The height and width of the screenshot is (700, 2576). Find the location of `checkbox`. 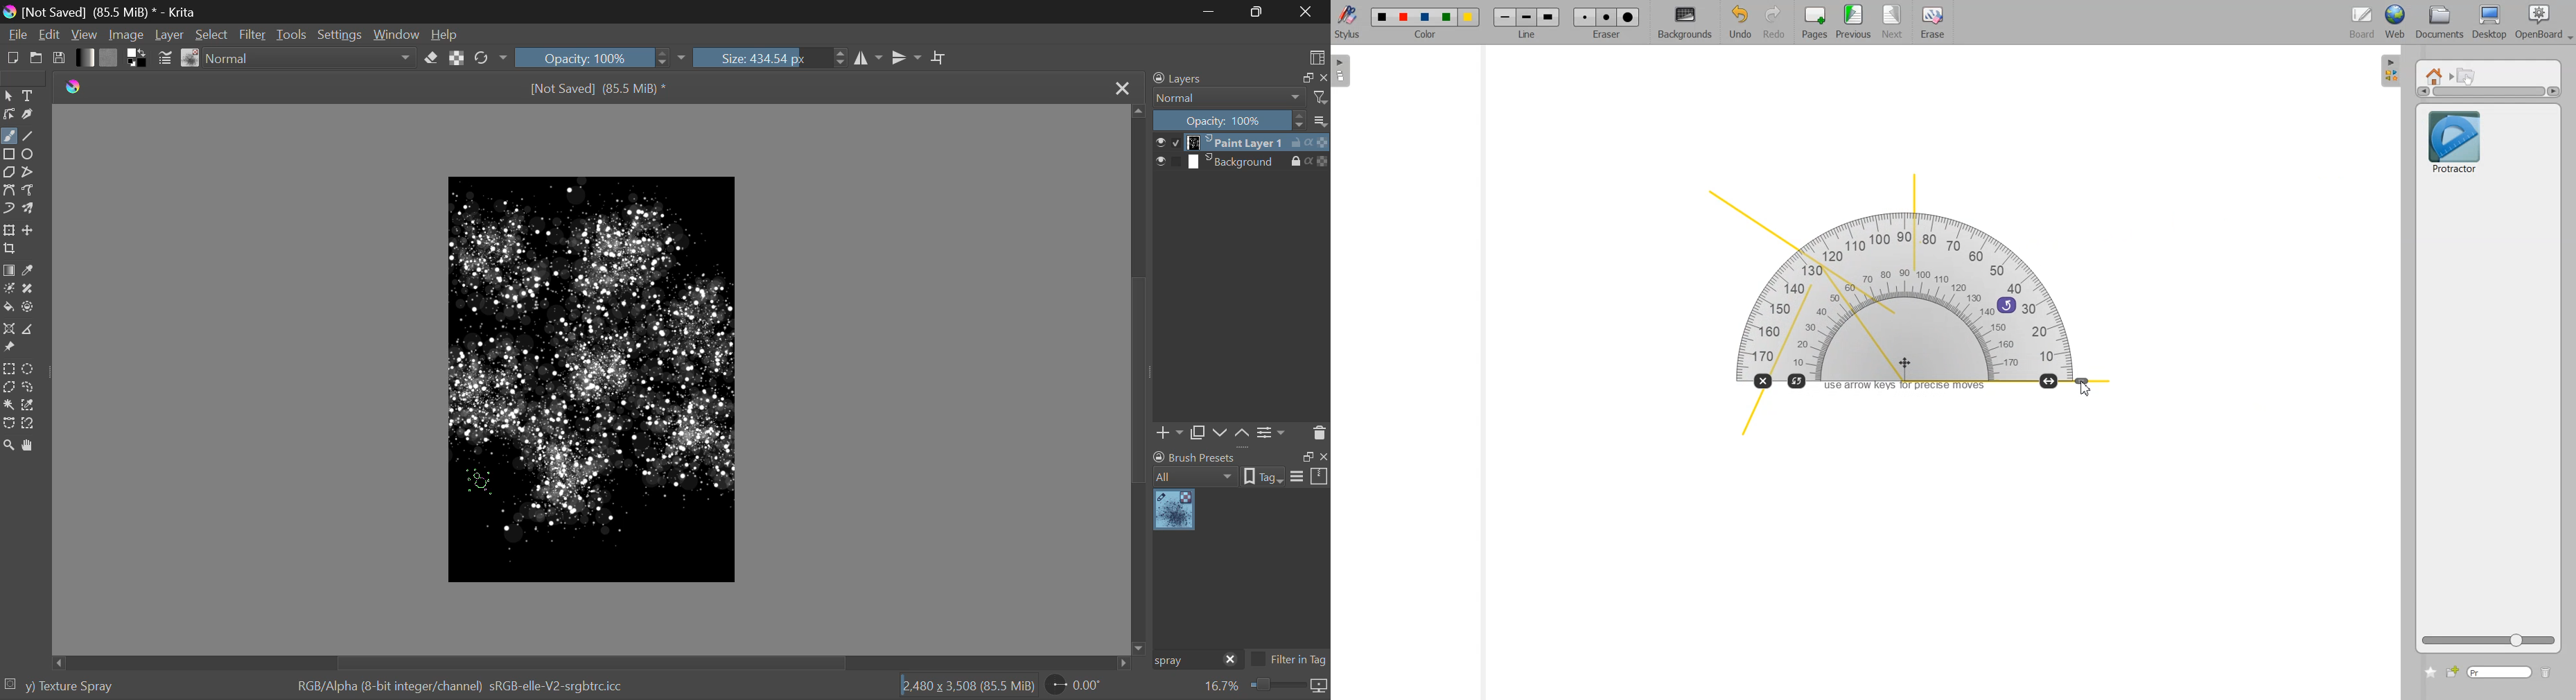

checkbox is located at coordinates (1167, 142).